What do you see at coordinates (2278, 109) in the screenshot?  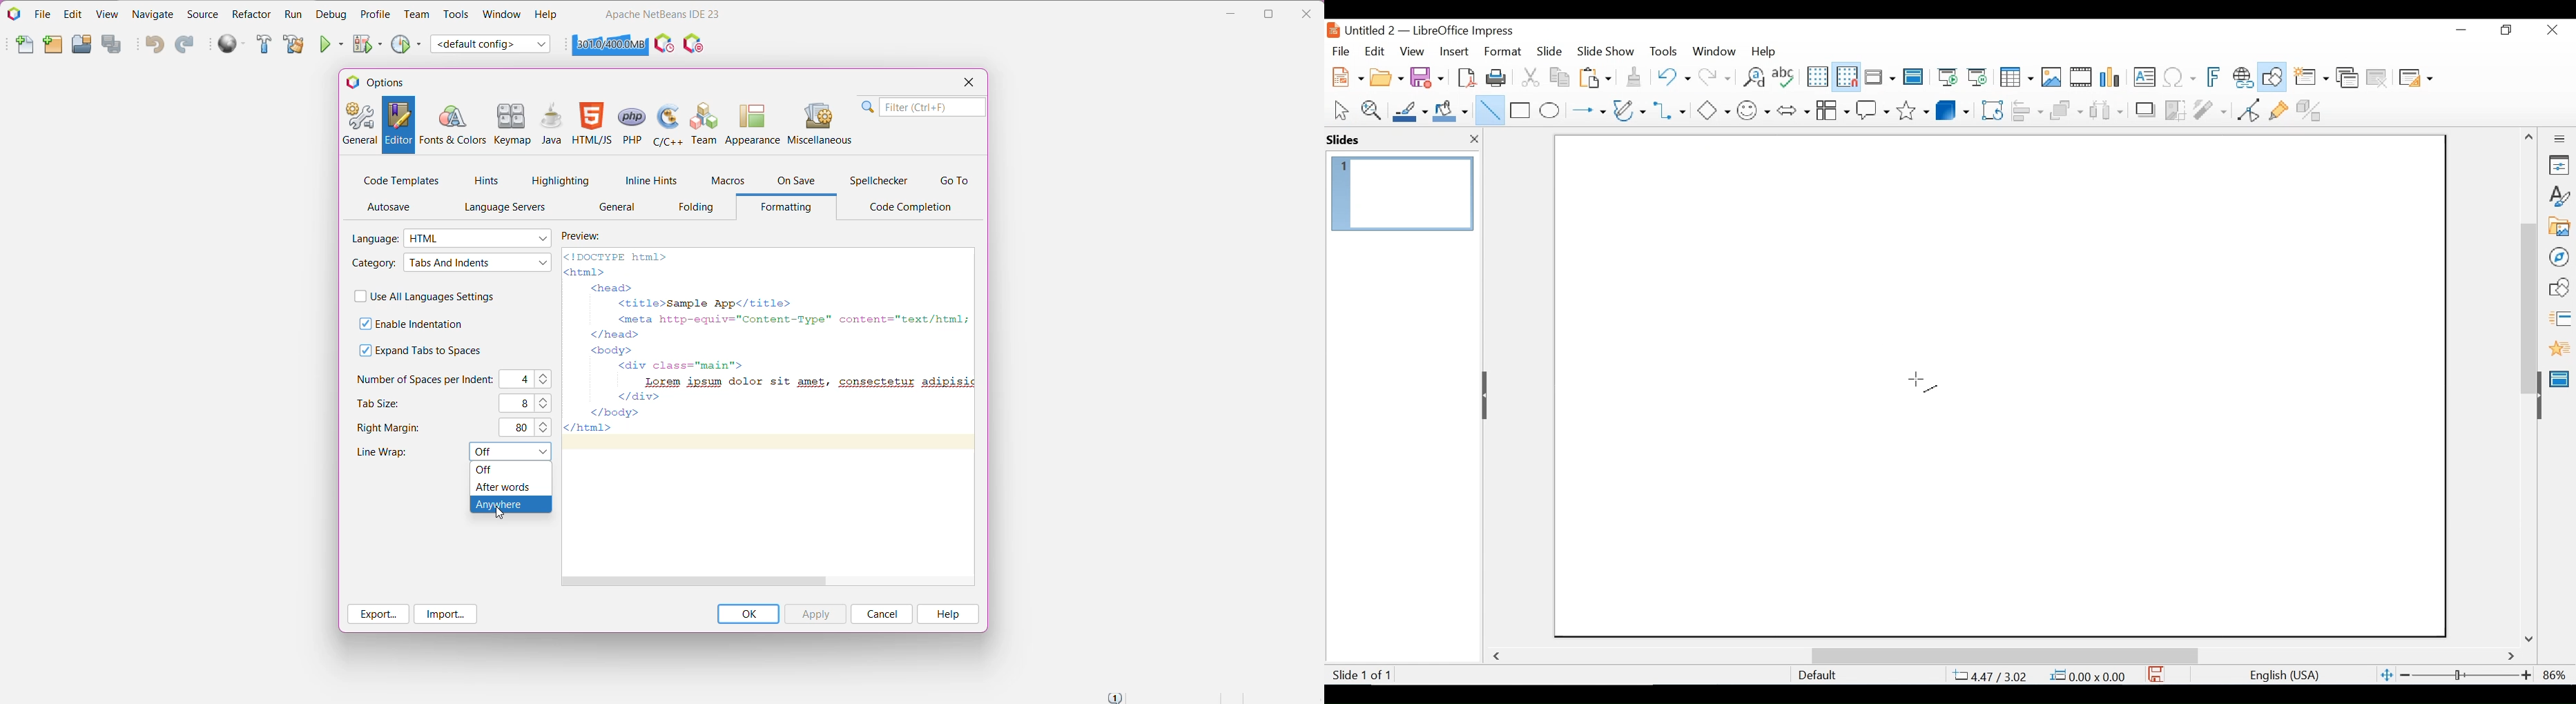 I see `Show Gluepoint Functions` at bounding box center [2278, 109].